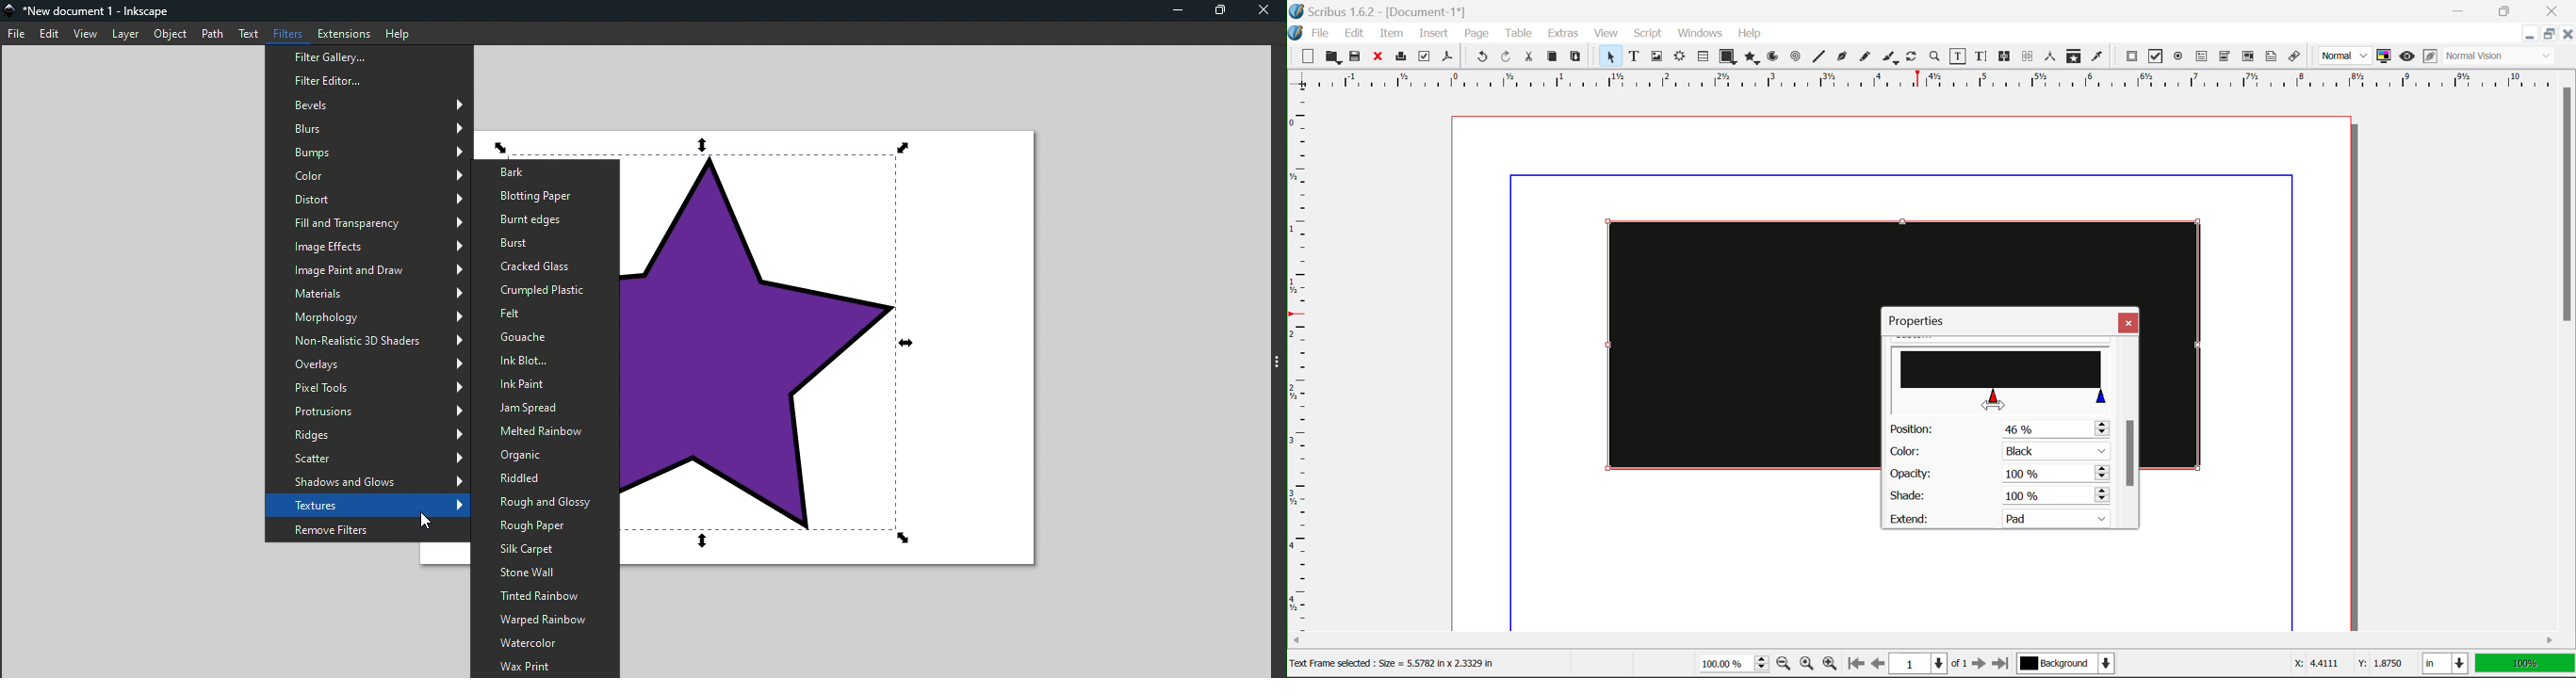 The height and width of the screenshot is (700, 2576). What do you see at coordinates (1553, 56) in the screenshot?
I see `Copy` at bounding box center [1553, 56].